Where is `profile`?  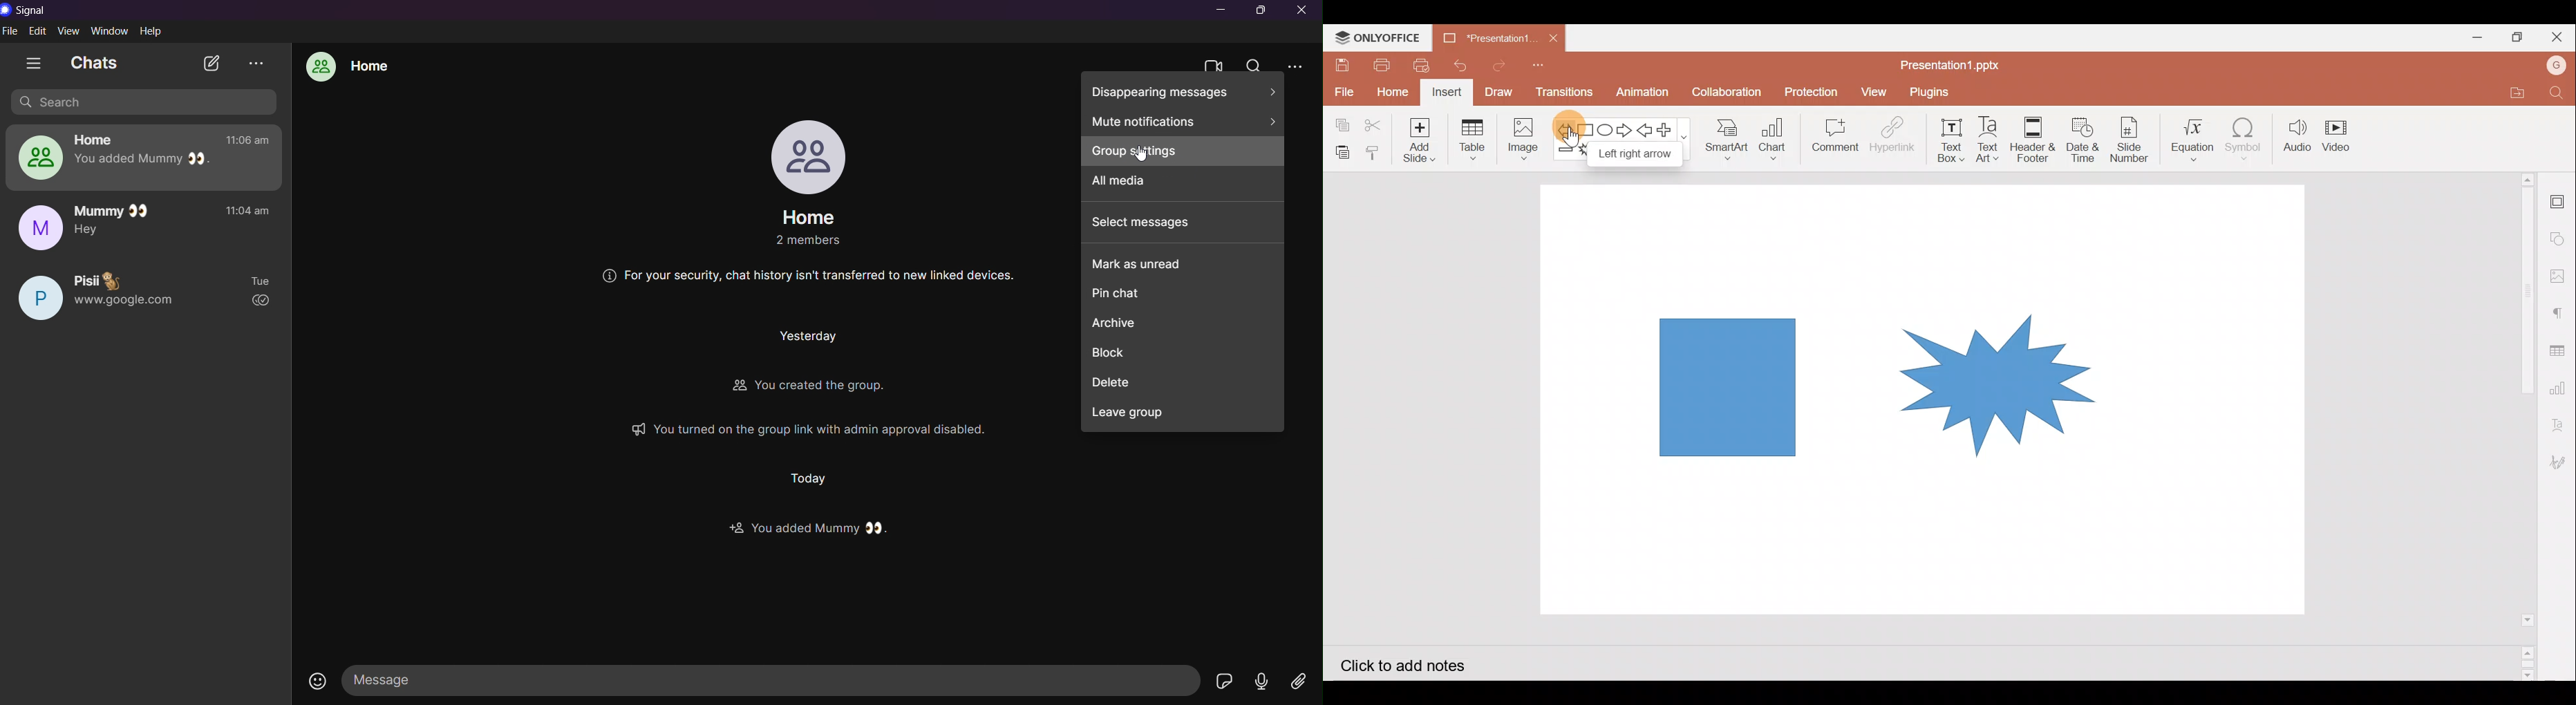
profile is located at coordinates (805, 156).